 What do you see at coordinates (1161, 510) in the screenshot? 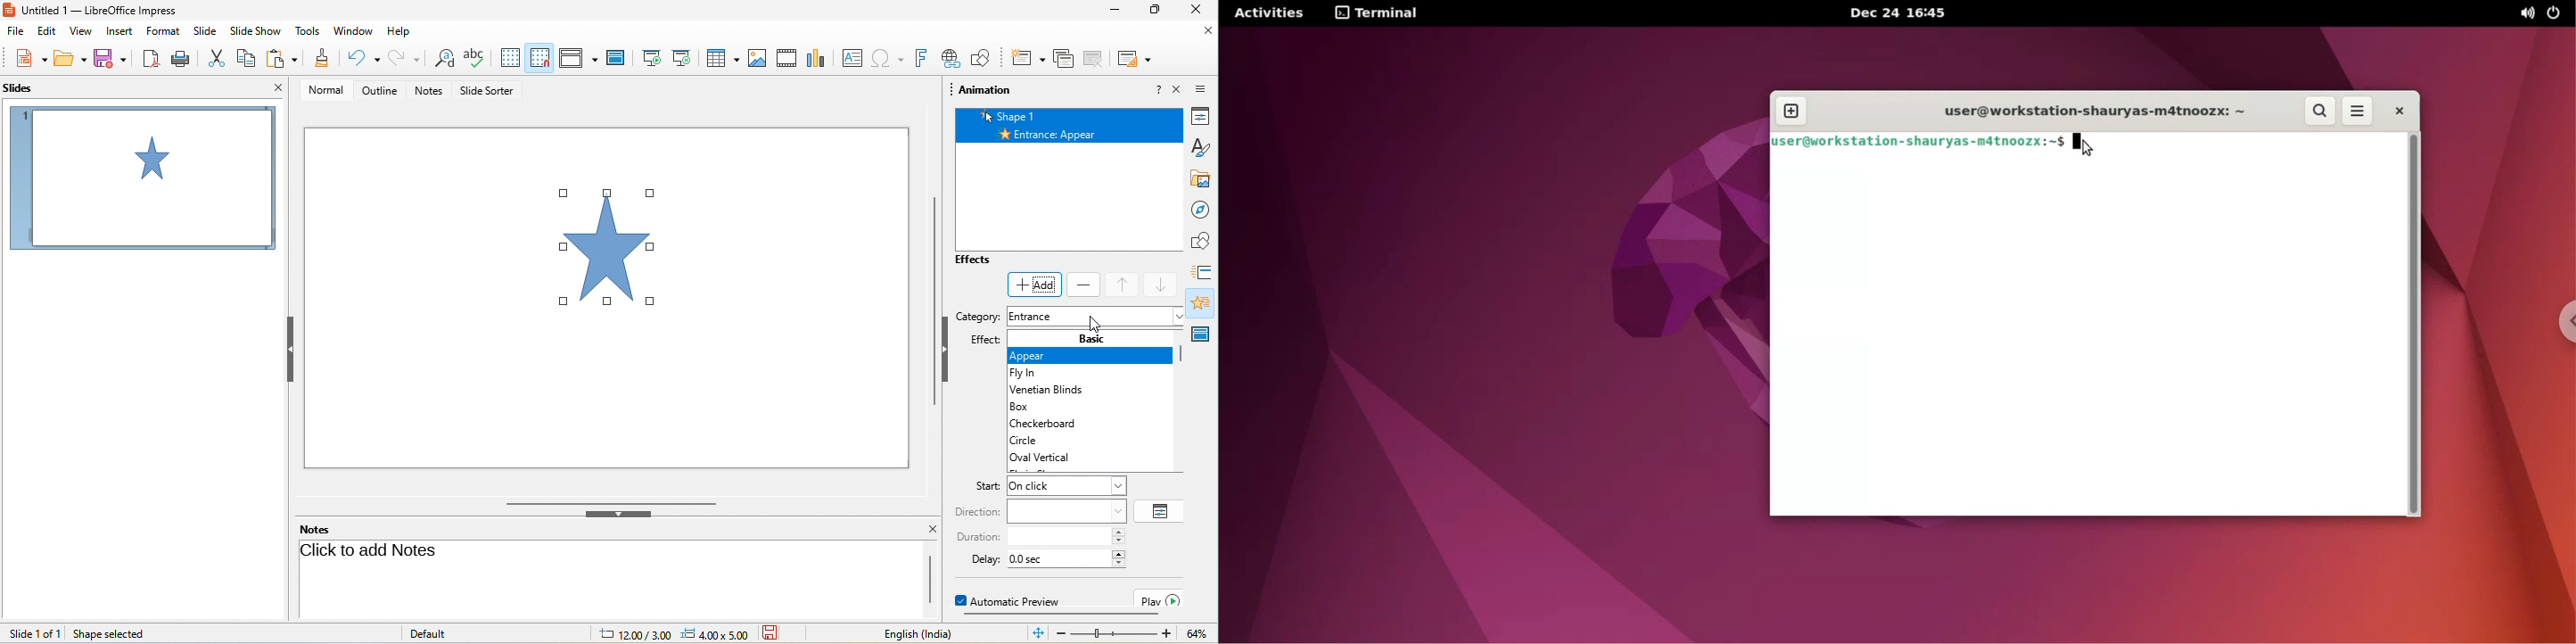
I see `option` at bounding box center [1161, 510].